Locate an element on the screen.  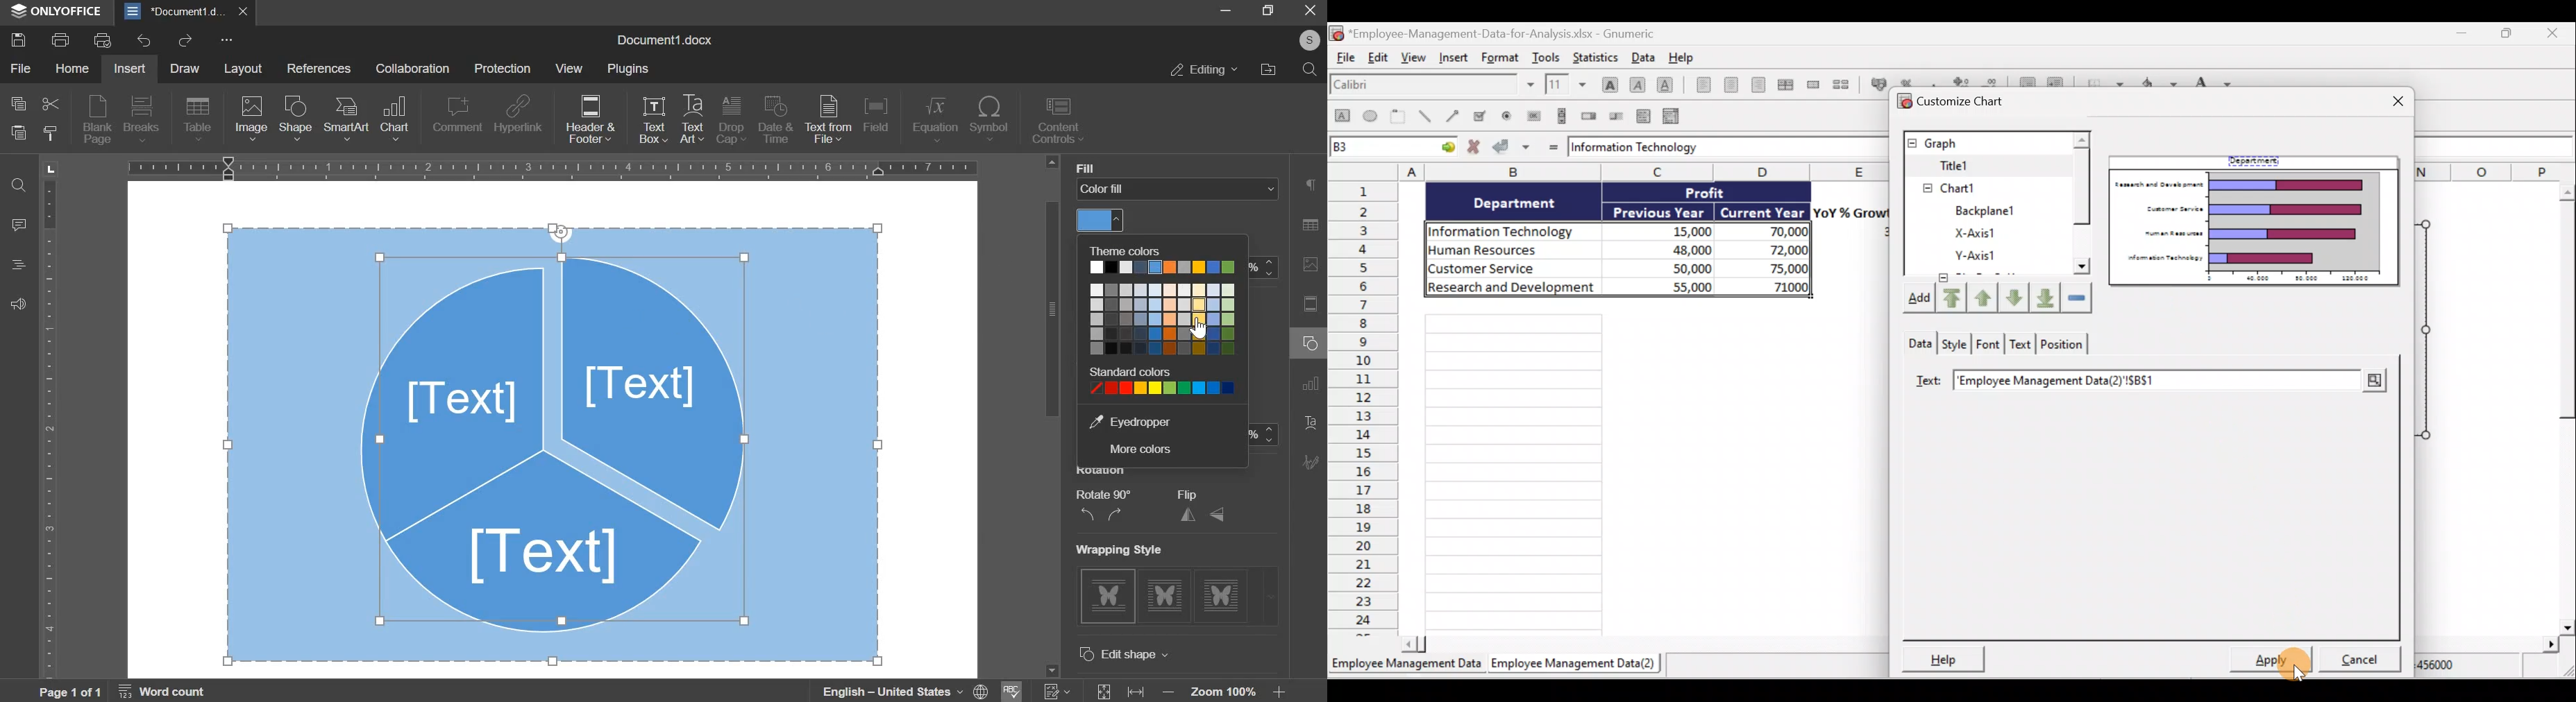
rotate is located at coordinates (1100, 514).